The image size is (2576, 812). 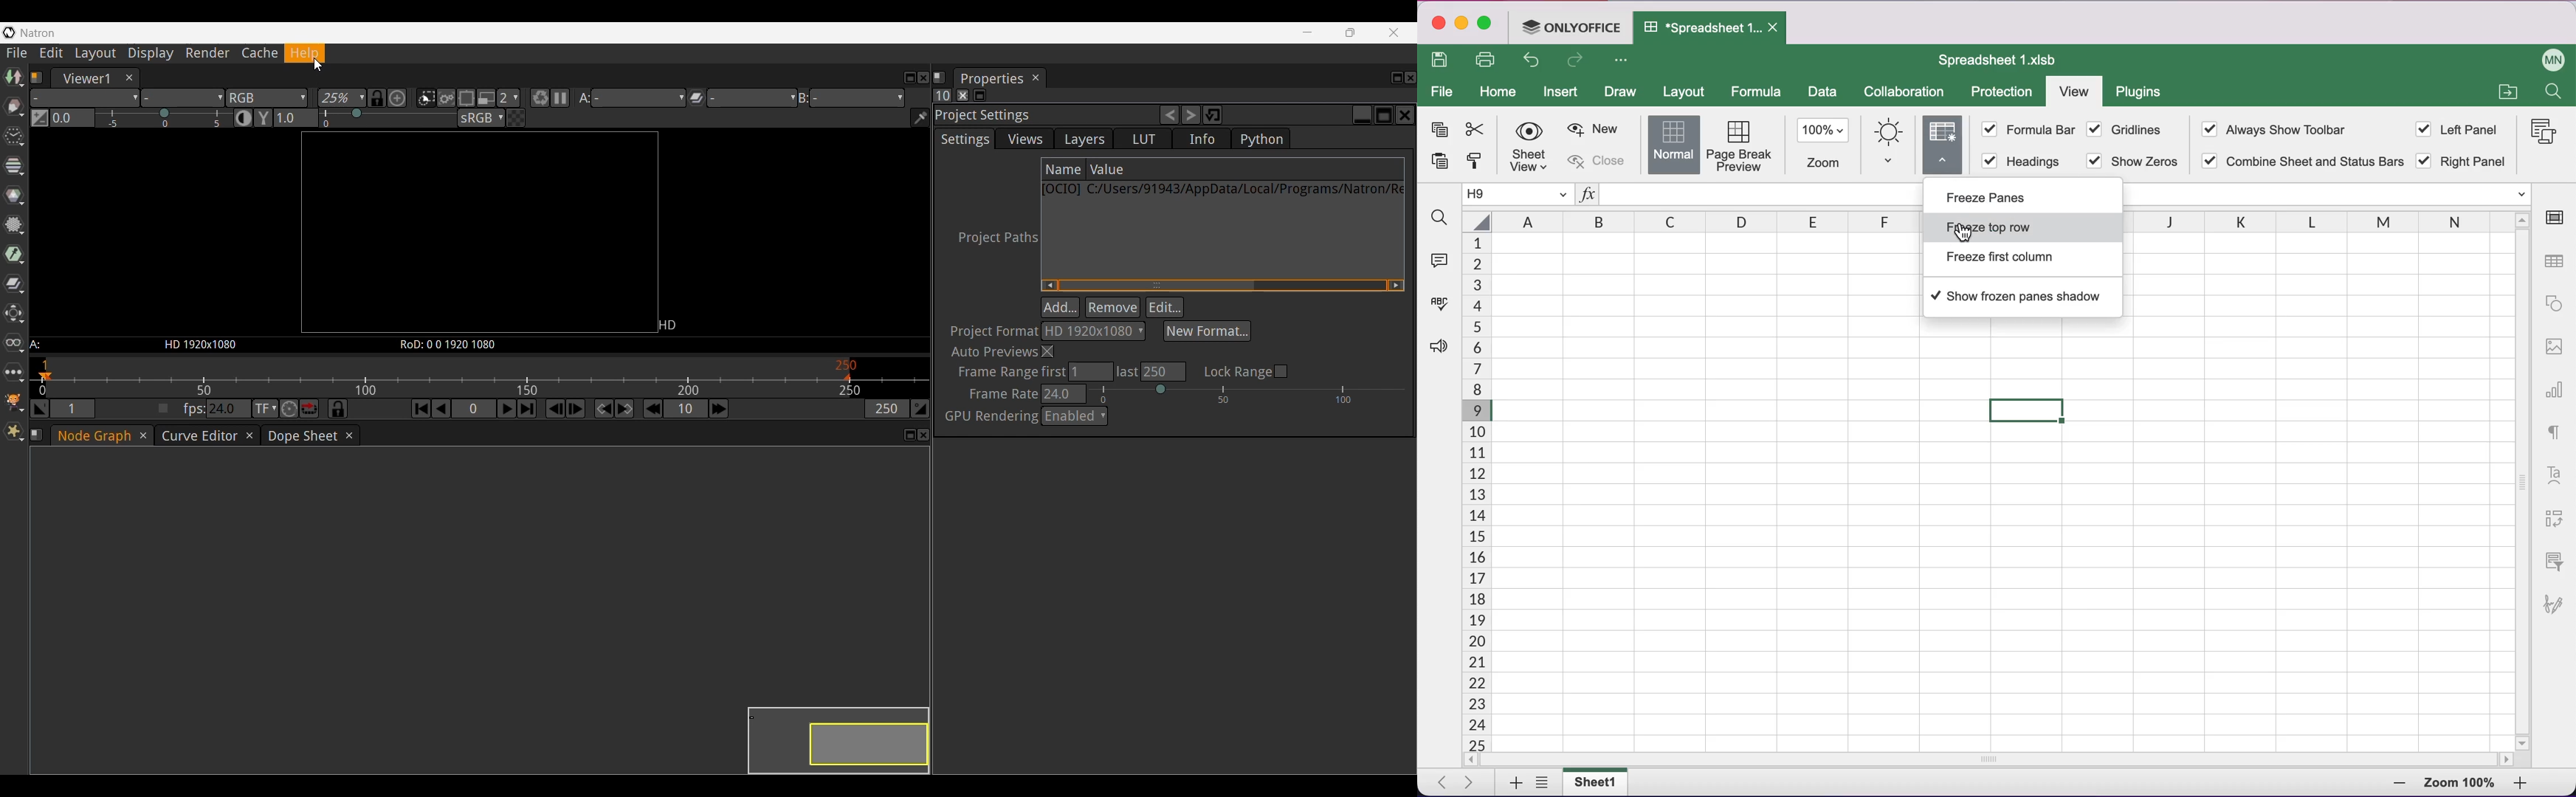 What do you see at coordinates (1441, 359) in the screenshot?
I see `feedback and support` at bounding box center [1441, 359].